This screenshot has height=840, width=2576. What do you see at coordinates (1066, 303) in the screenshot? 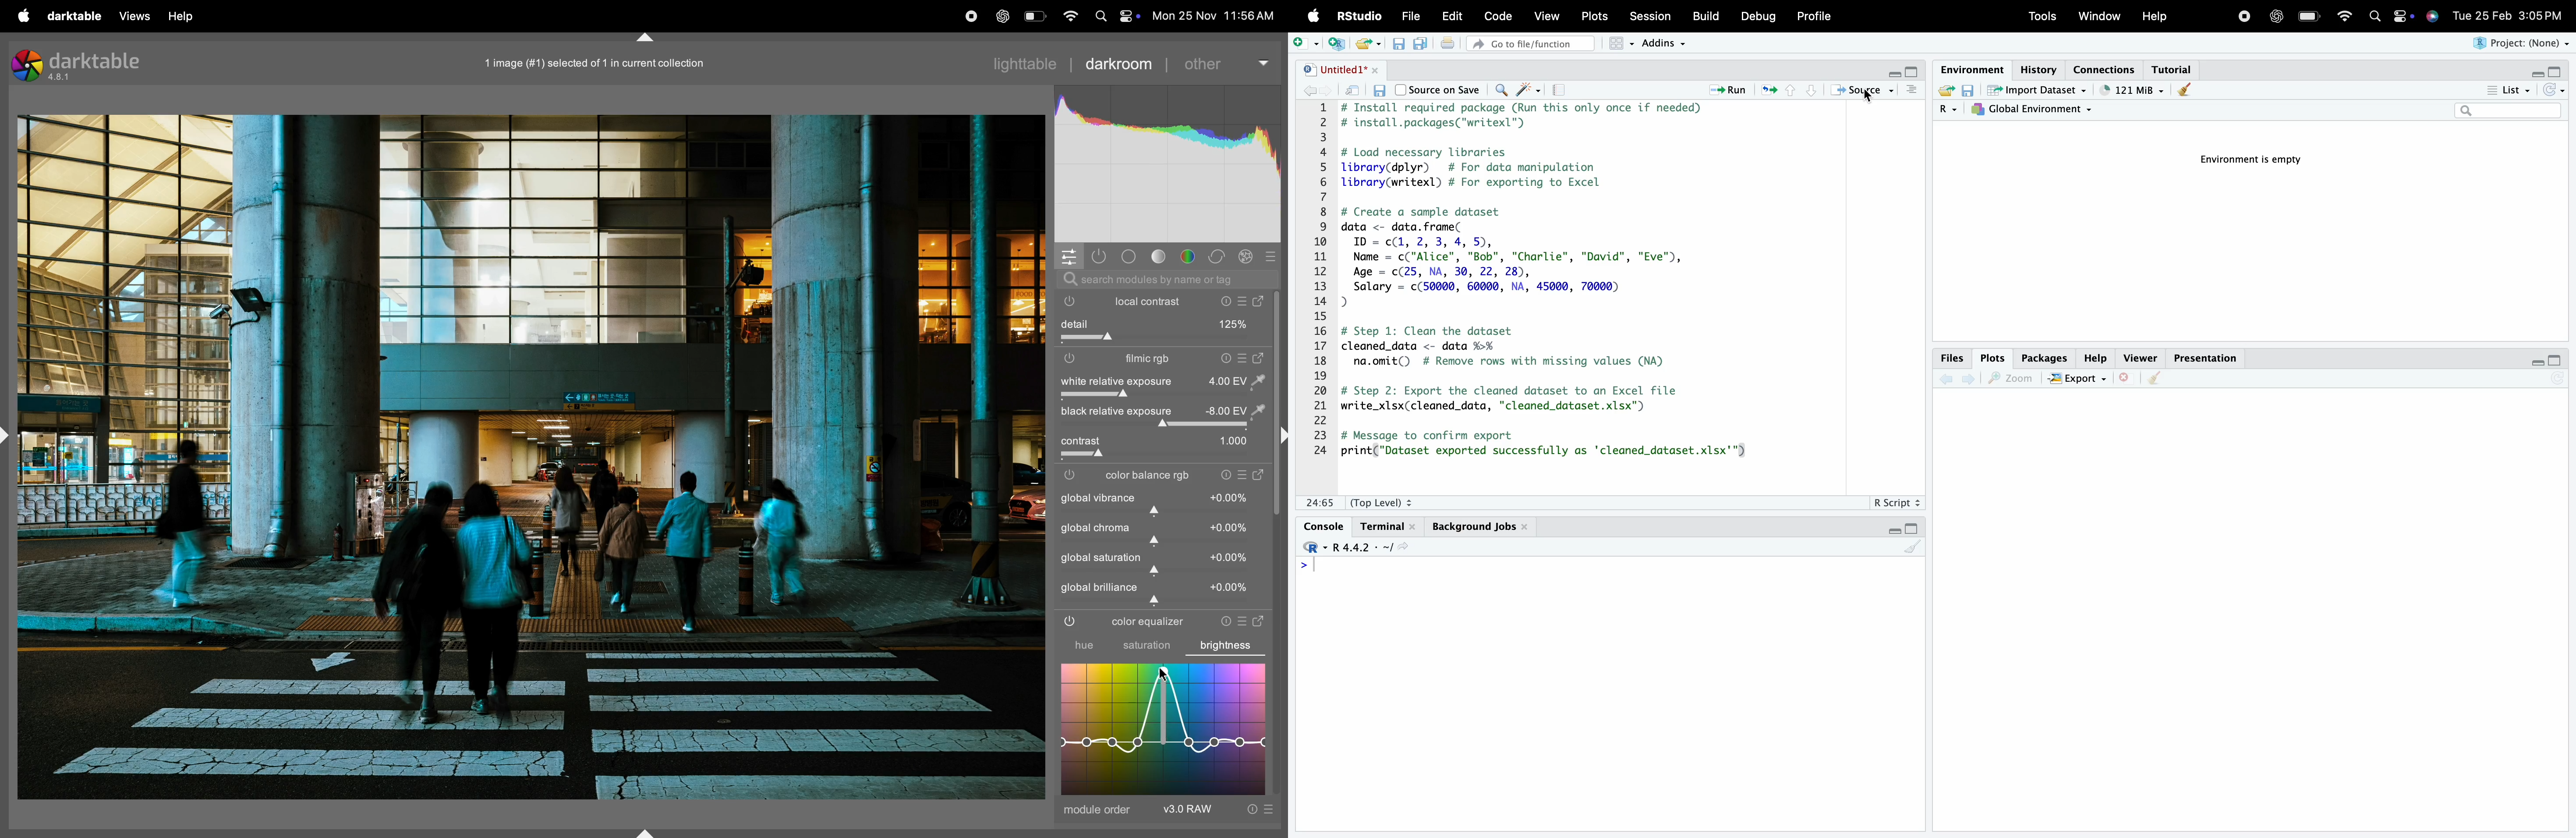
I see `local contrast is switched off` at bounding box center [1066, 303].